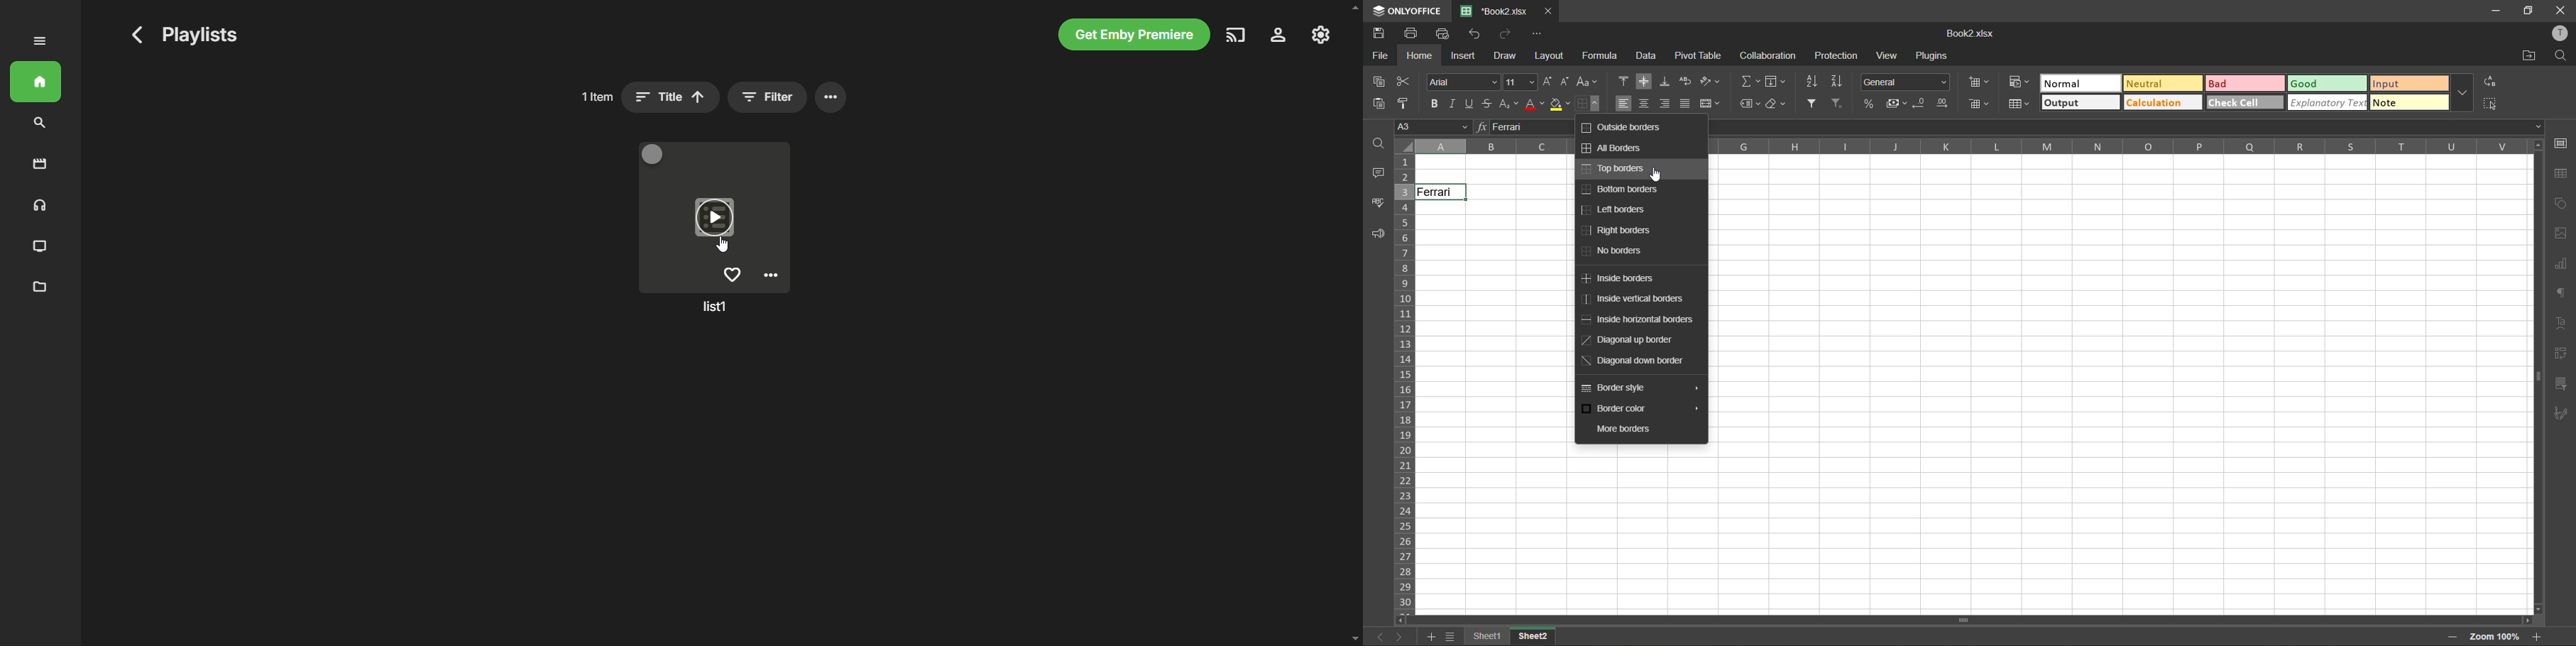 This screenshot has width=2576, height=672. What do you see at coordinates (1839, 81) in the screenshot?
I see `sort descending` at bounding box center [1839, 81].